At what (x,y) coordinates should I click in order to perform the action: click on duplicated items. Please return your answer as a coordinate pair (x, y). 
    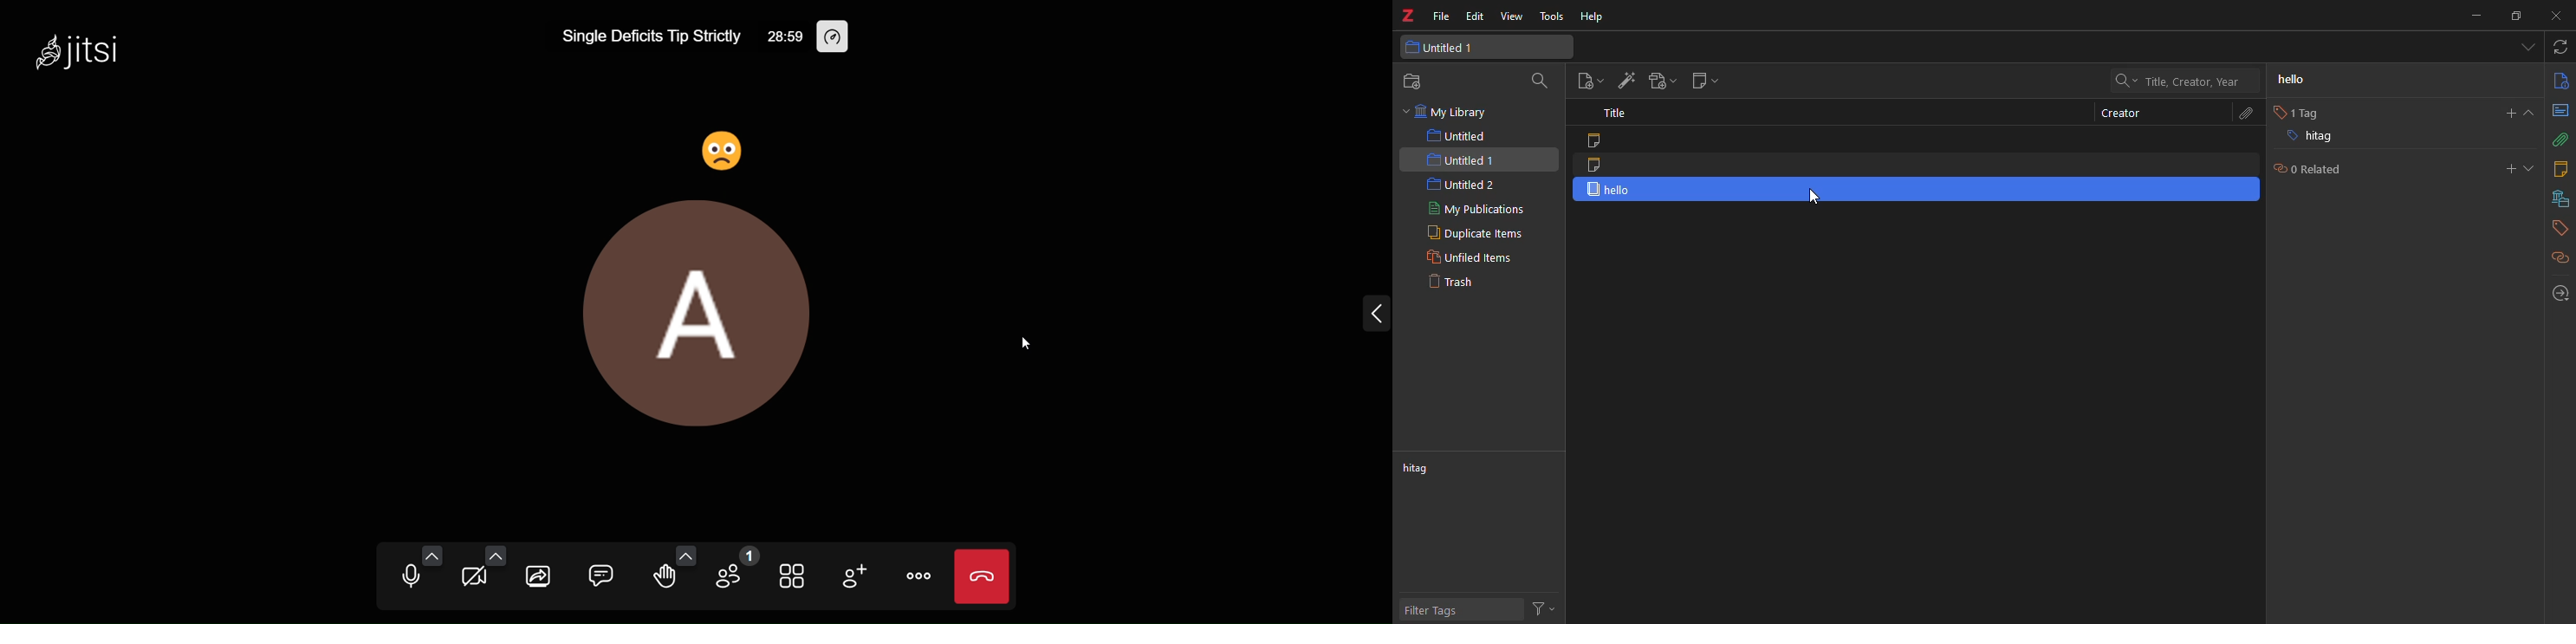
    Looking at the image, I should click on (1472, 233).